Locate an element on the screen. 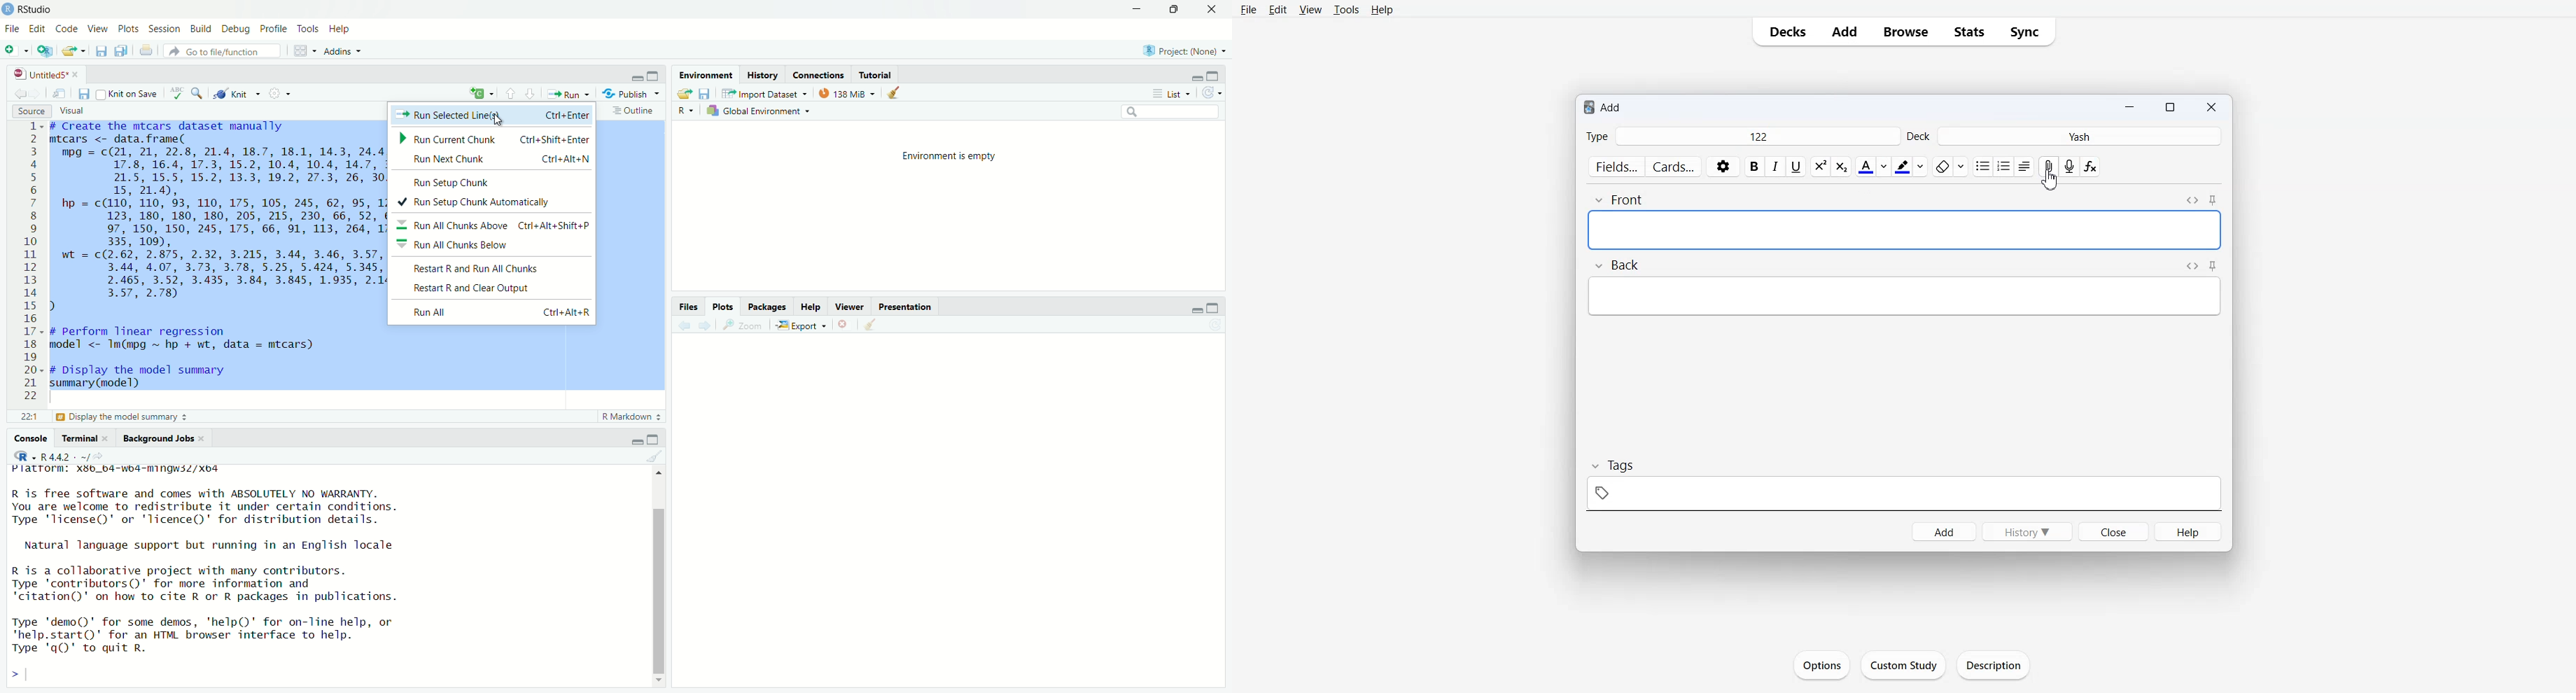  go to file /function is located at coordinates (222, 52).